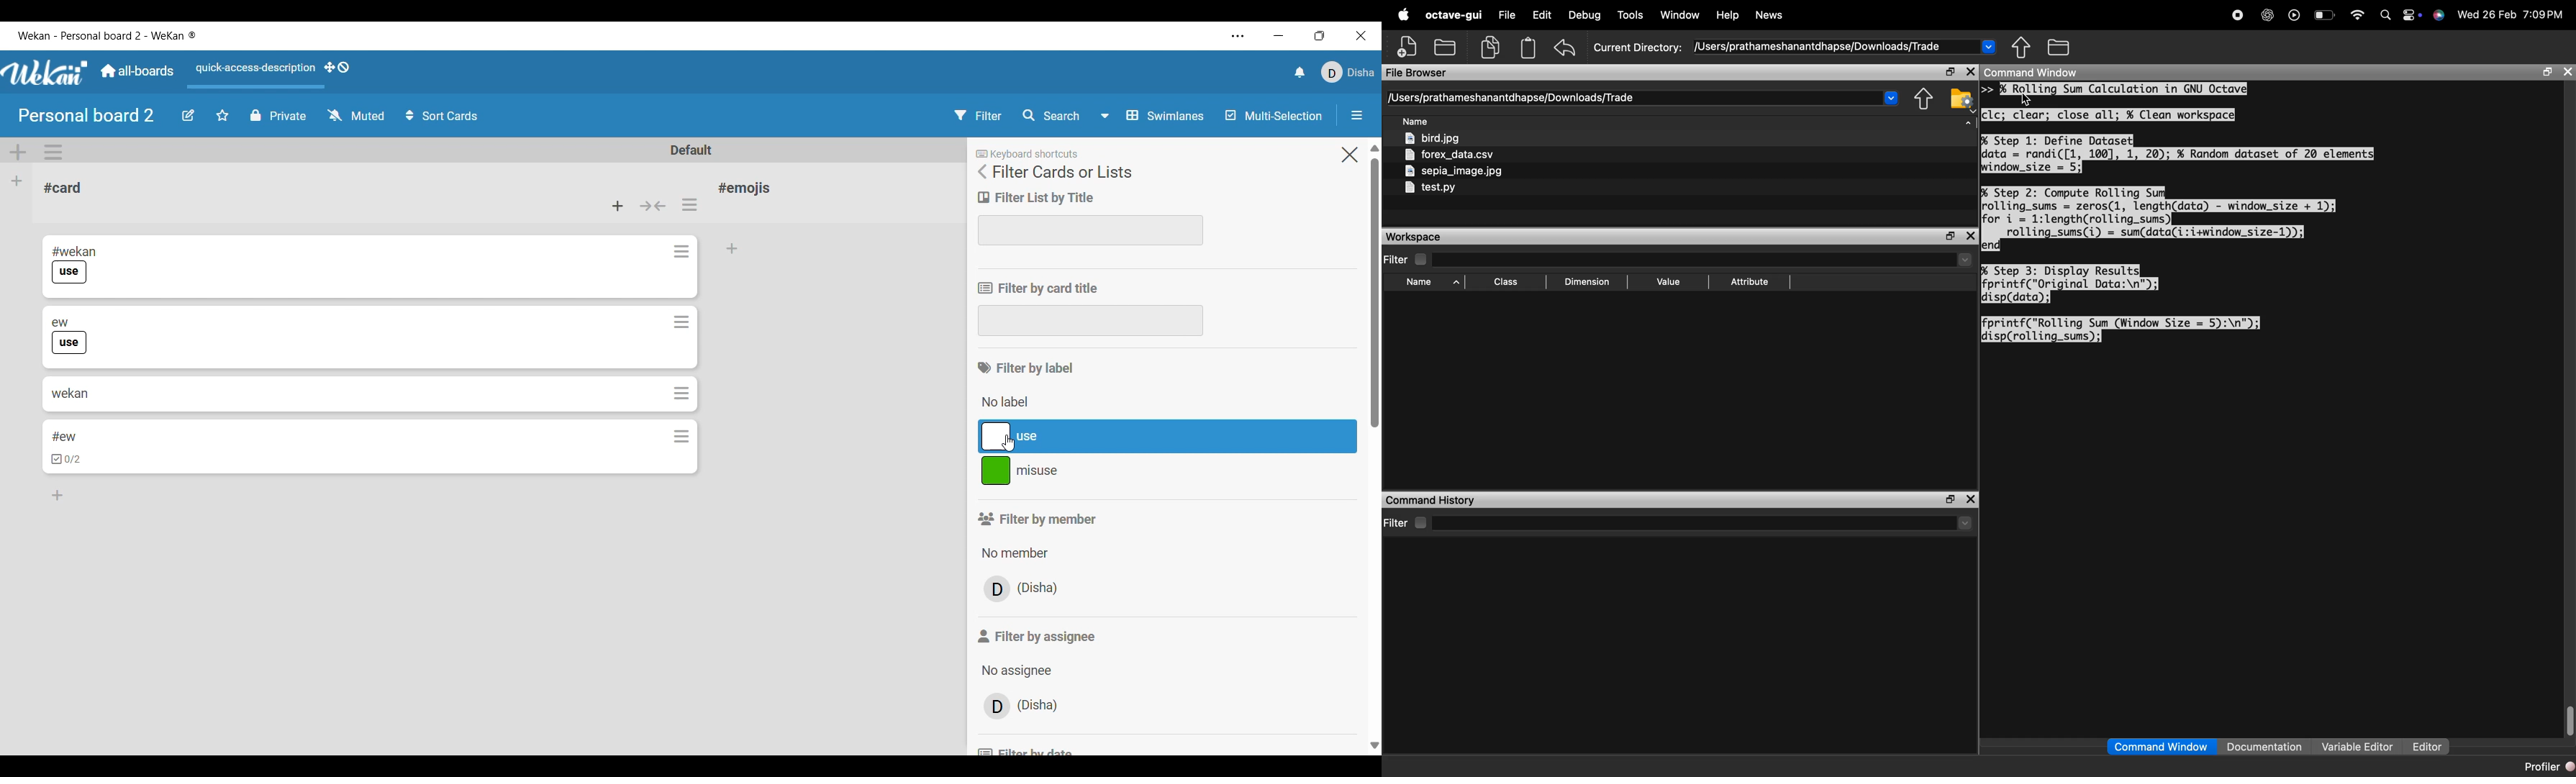  Describe the element at coordinates (1949, 72) in the screenshot. I see `maximize` at that location.